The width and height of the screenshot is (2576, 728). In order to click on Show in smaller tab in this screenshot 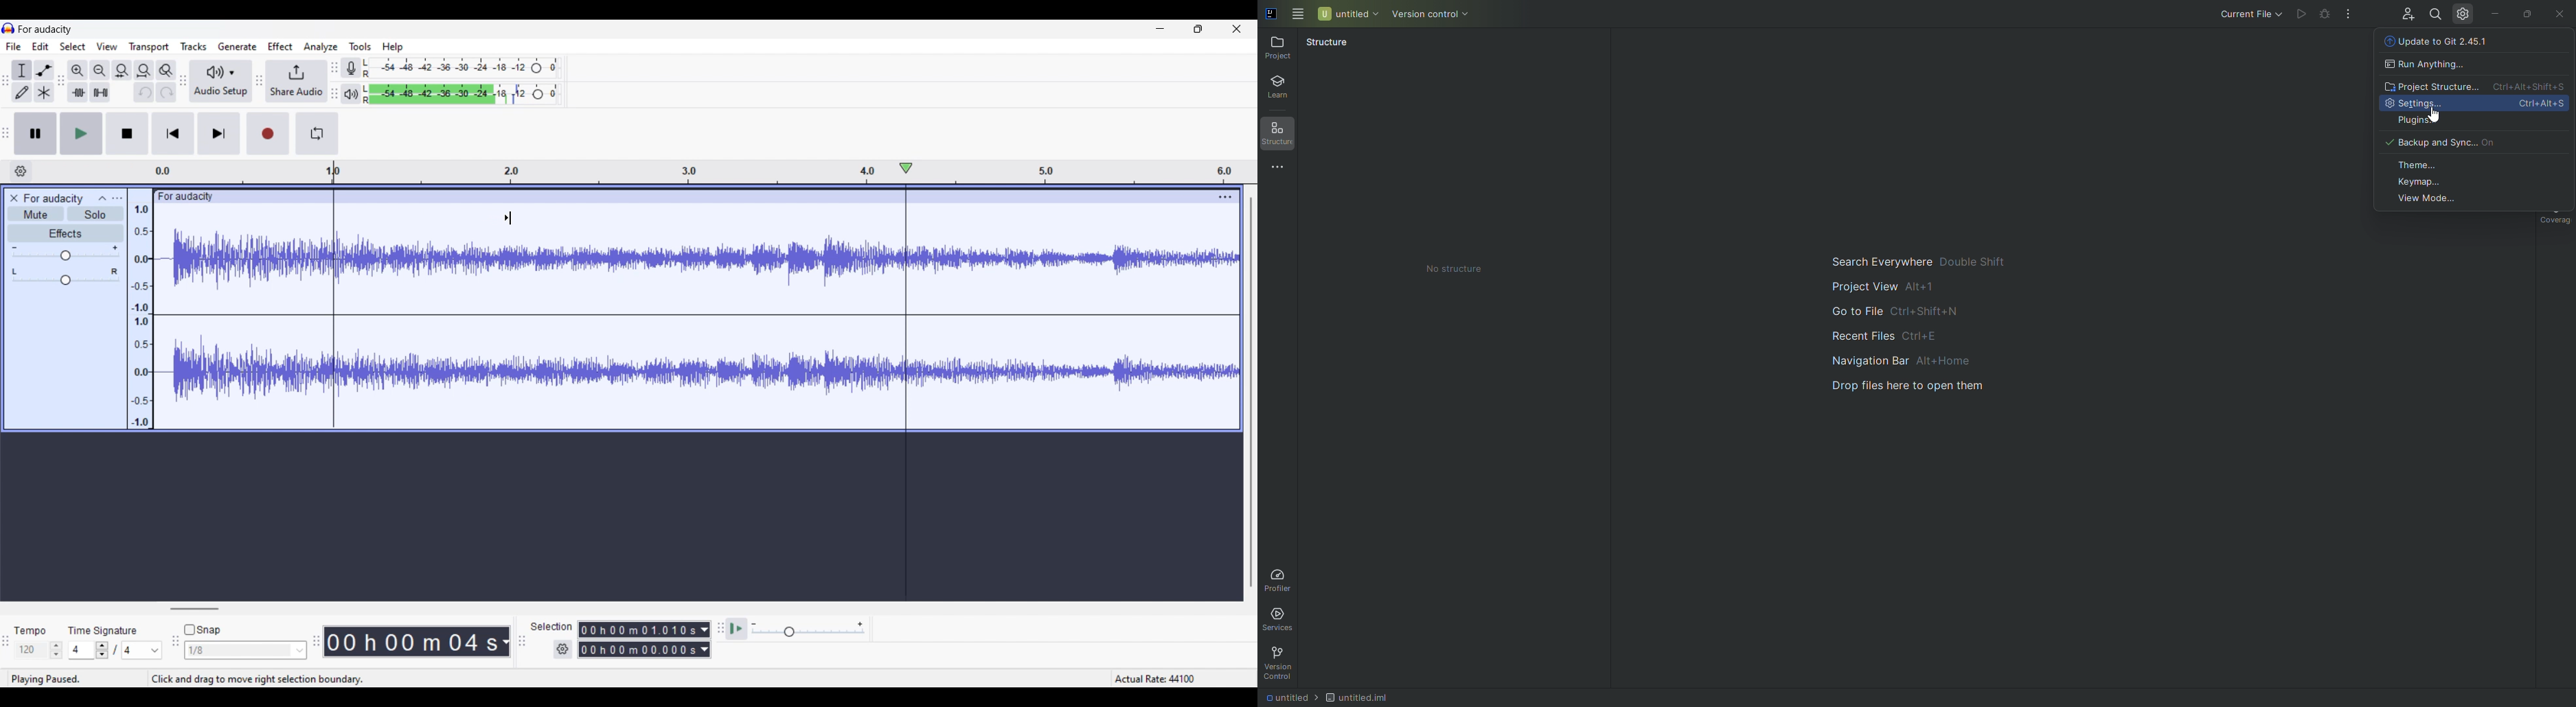, I will do `click(1198, 29)`.